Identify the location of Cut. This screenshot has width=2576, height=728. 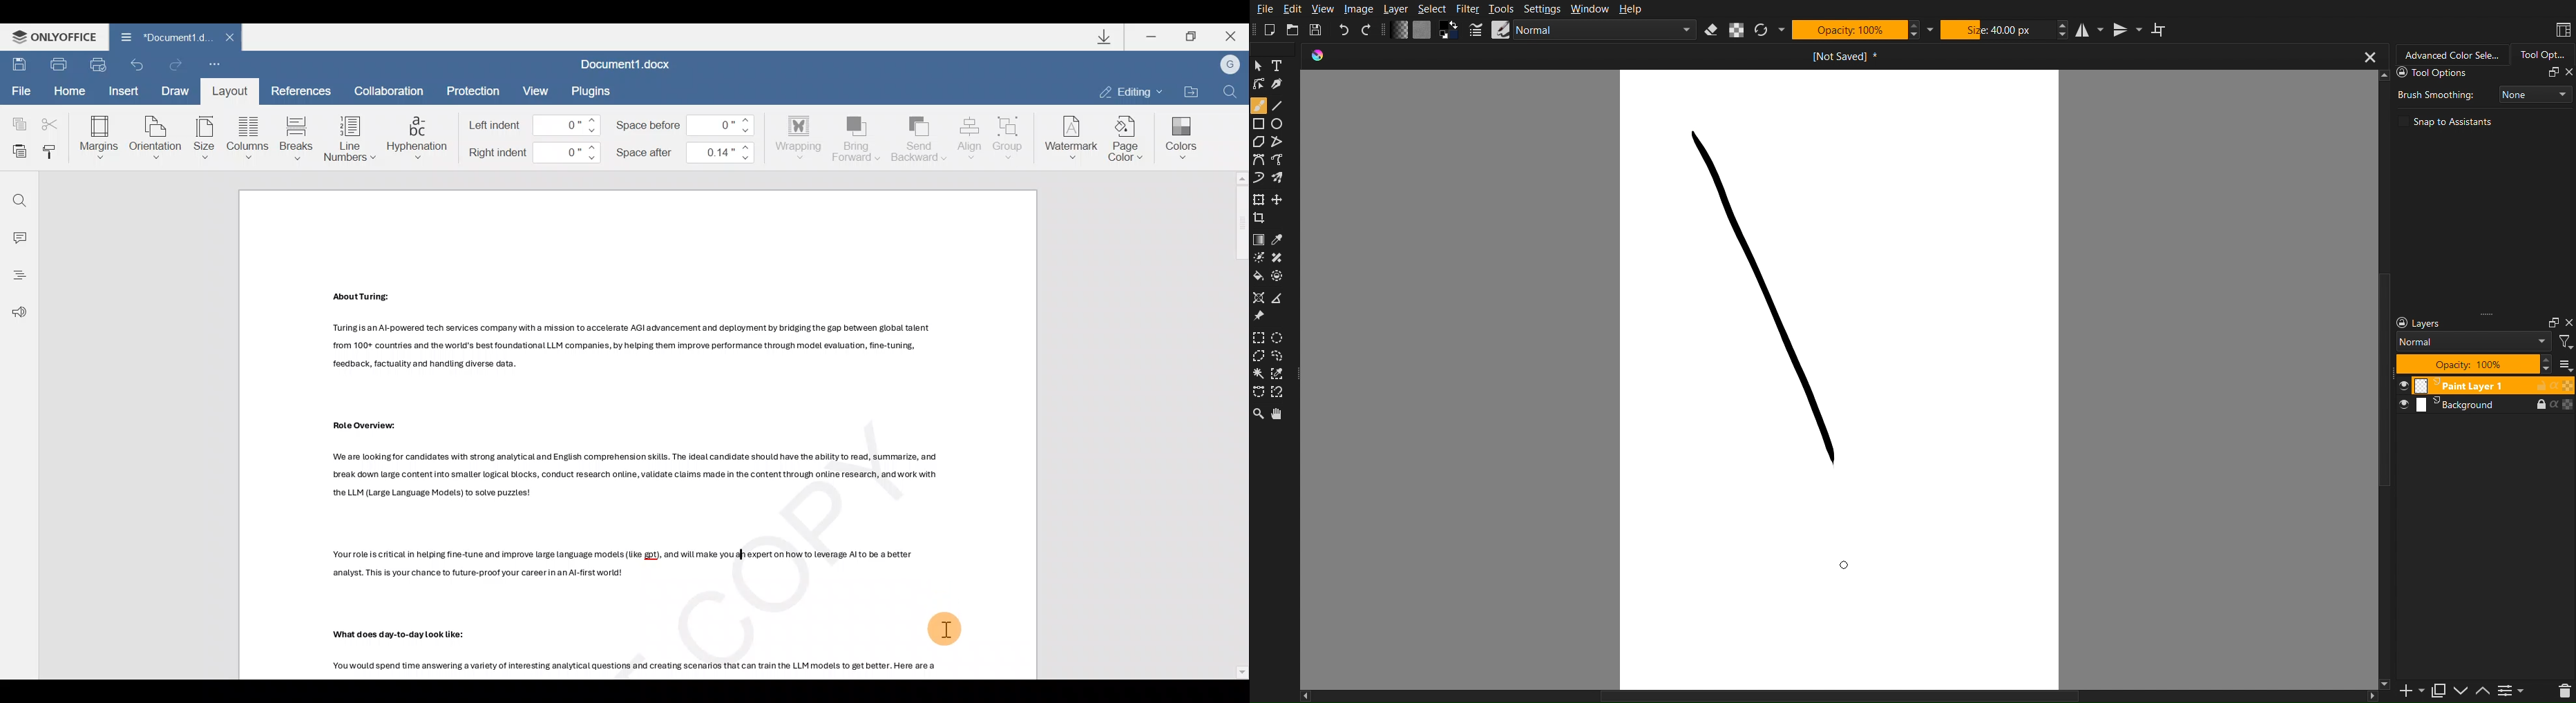
(50, 122).